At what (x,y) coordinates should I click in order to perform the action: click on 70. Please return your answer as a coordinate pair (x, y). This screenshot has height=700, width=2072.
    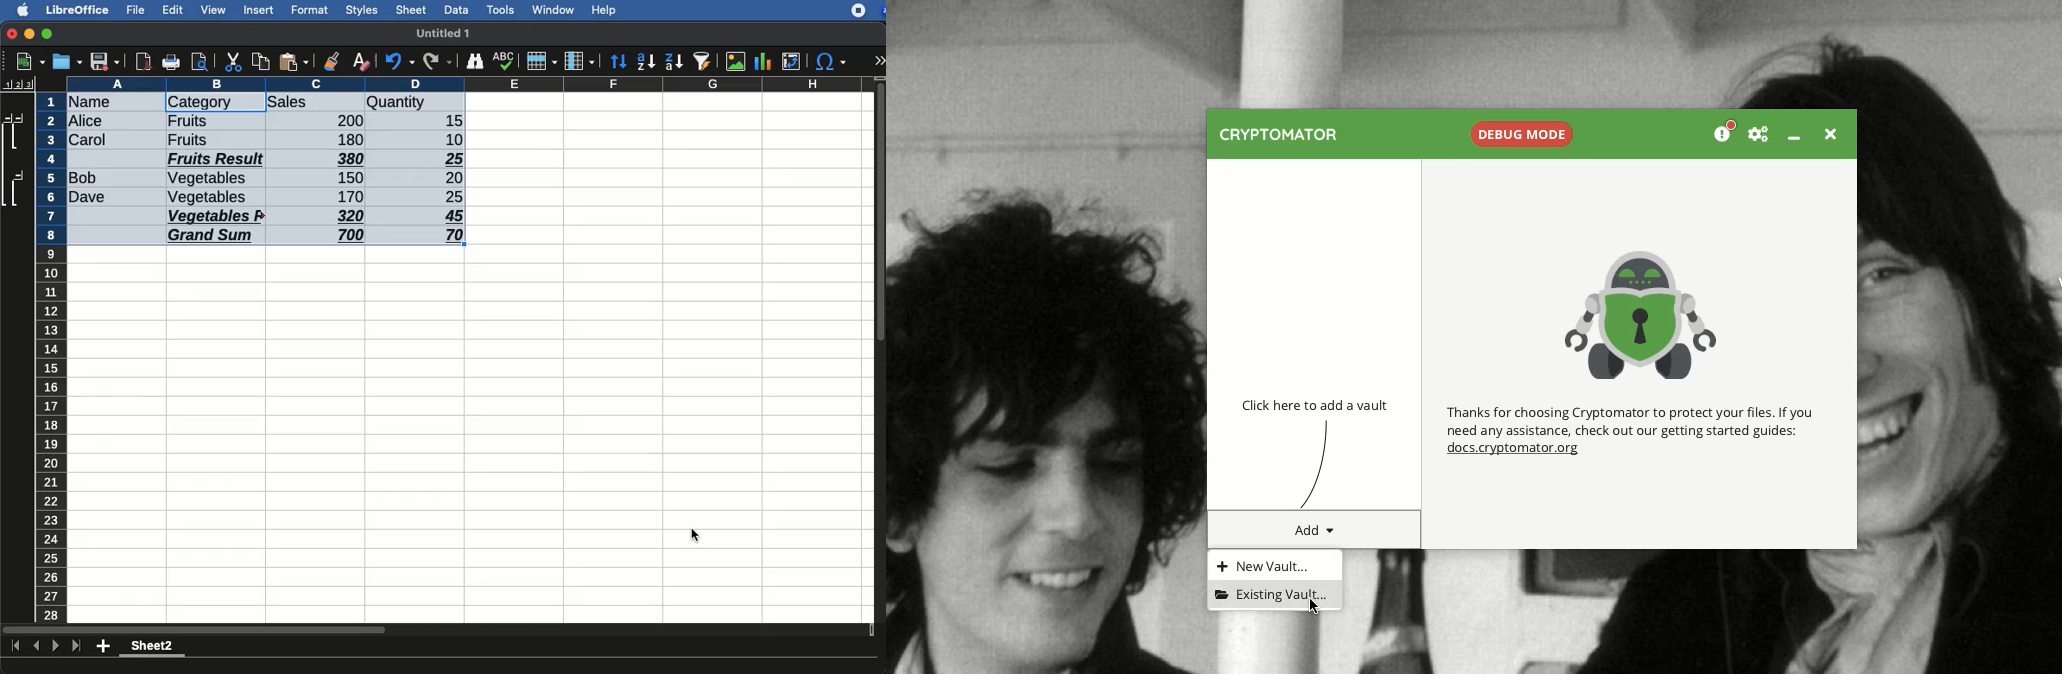
    Looking at the image, I should click on (454, 235).